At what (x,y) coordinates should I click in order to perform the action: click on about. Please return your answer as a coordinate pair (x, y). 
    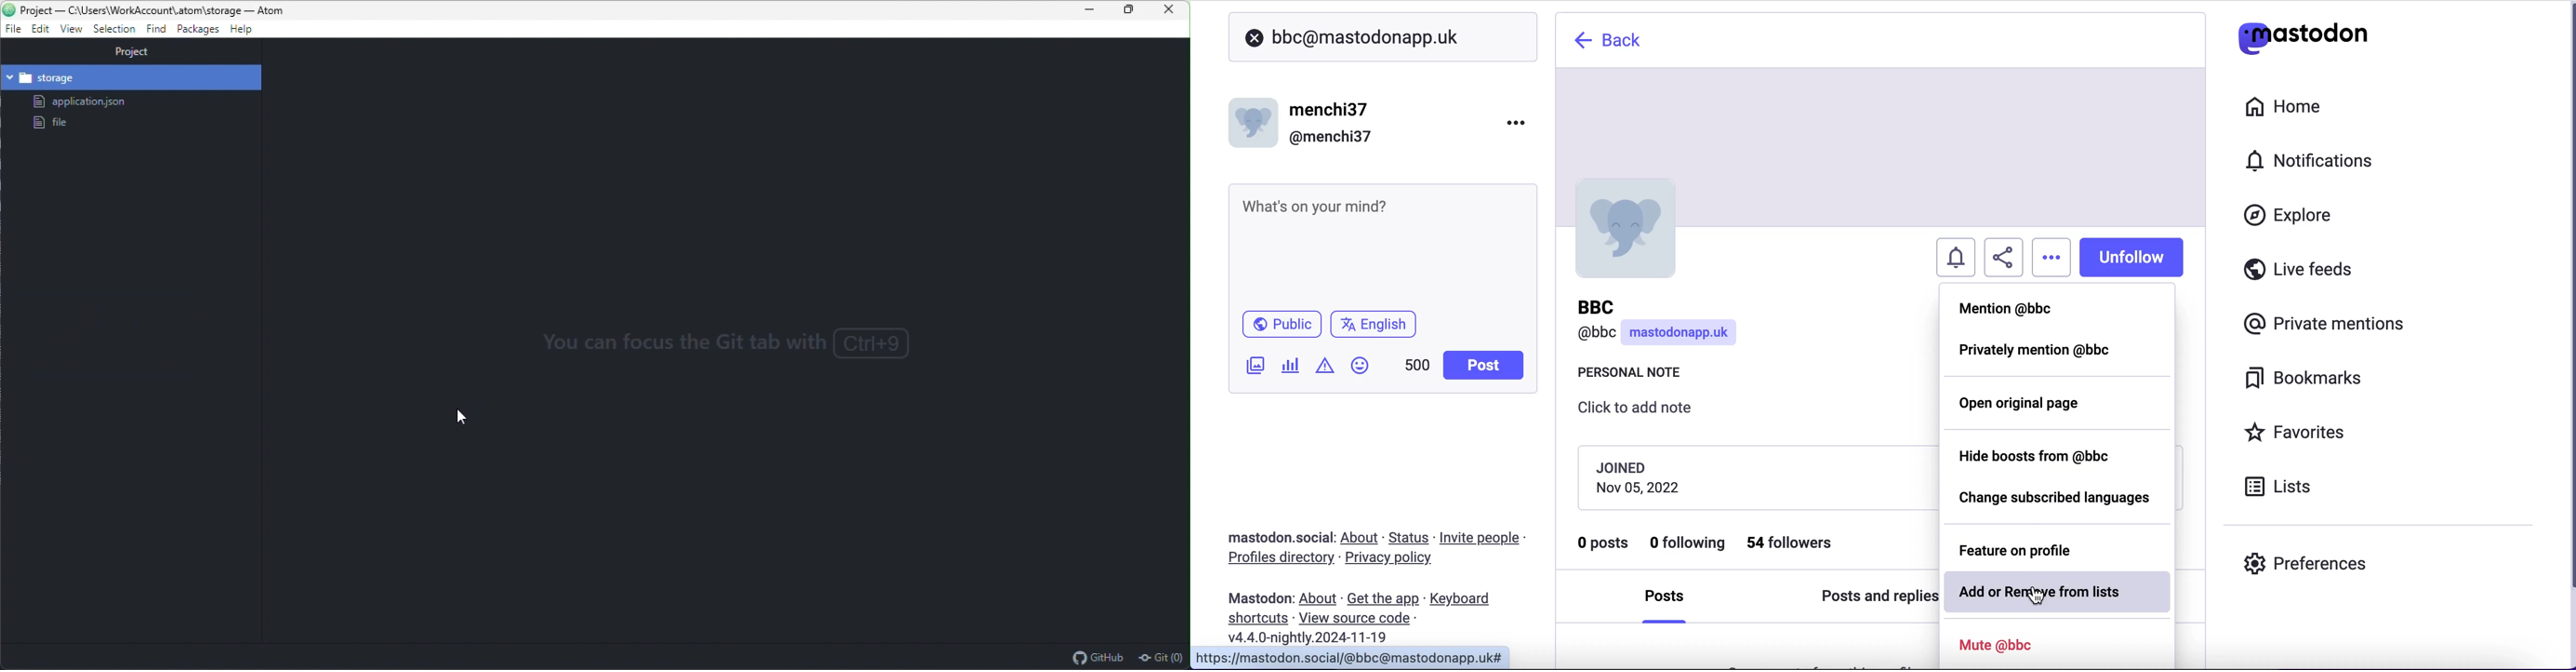
    Looking at the image, I should click on (1362, 538).